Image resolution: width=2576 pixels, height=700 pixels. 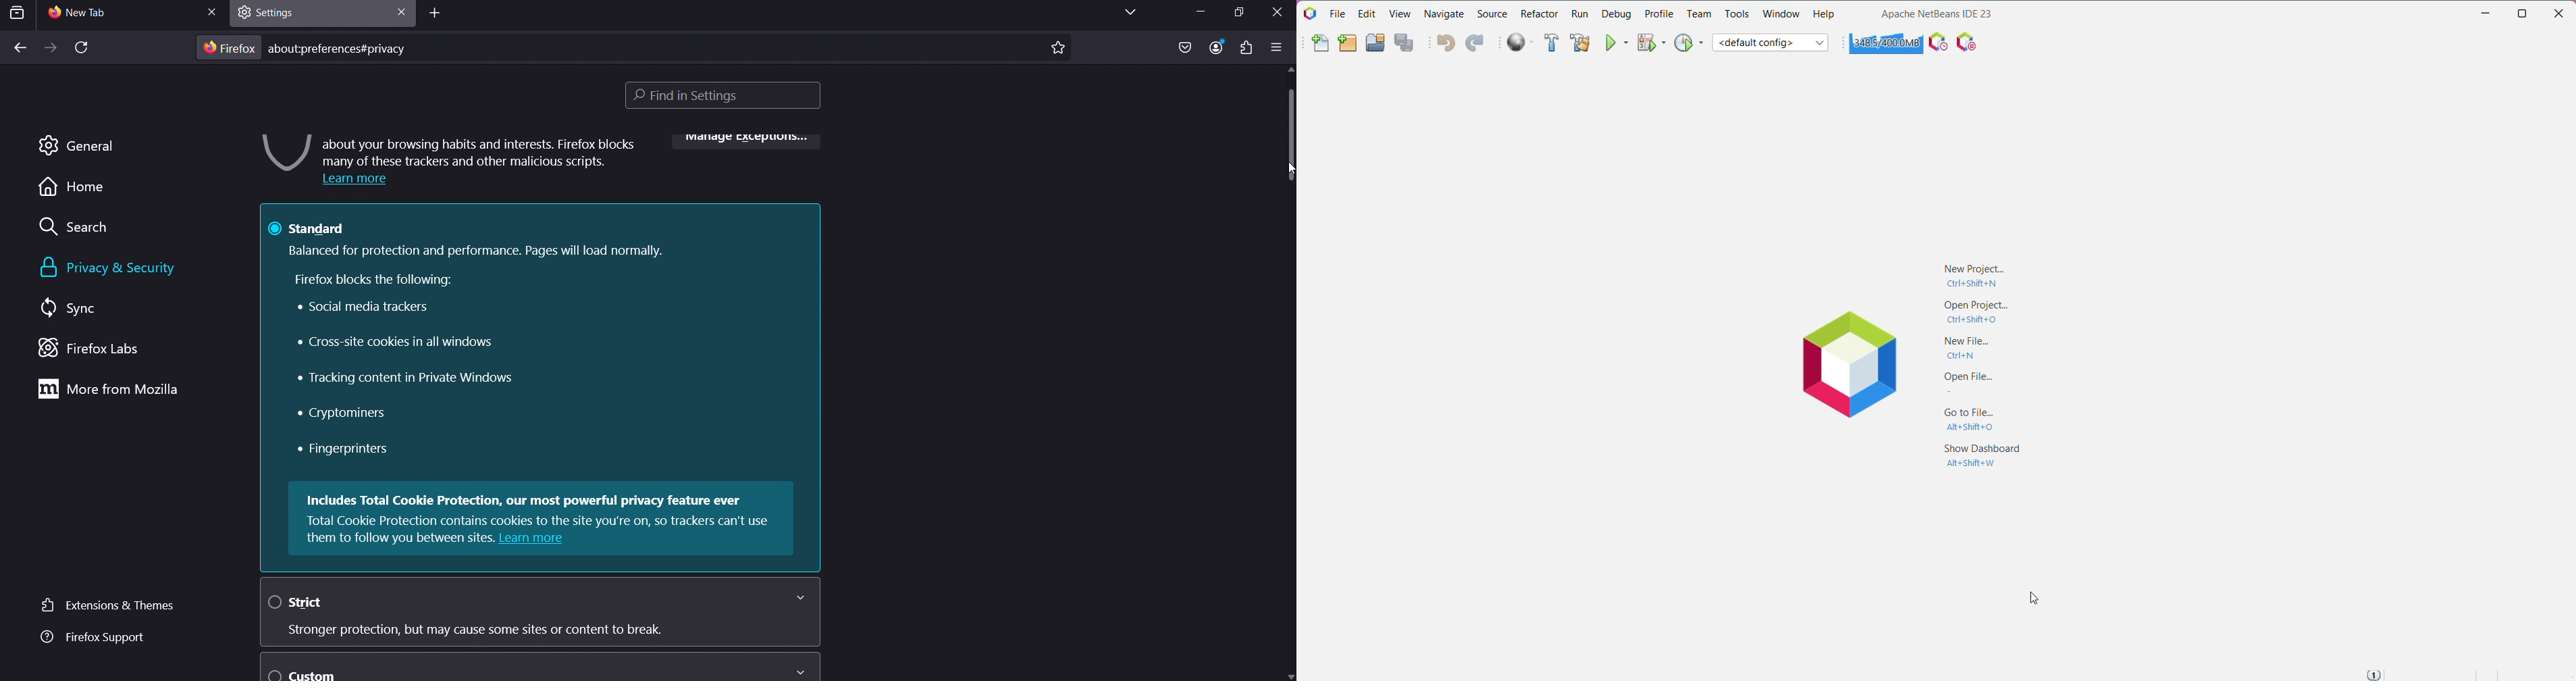 What do you see at coordinates (285, 152) in the screenshot?
I see `image` at bounding box center [285, 152].